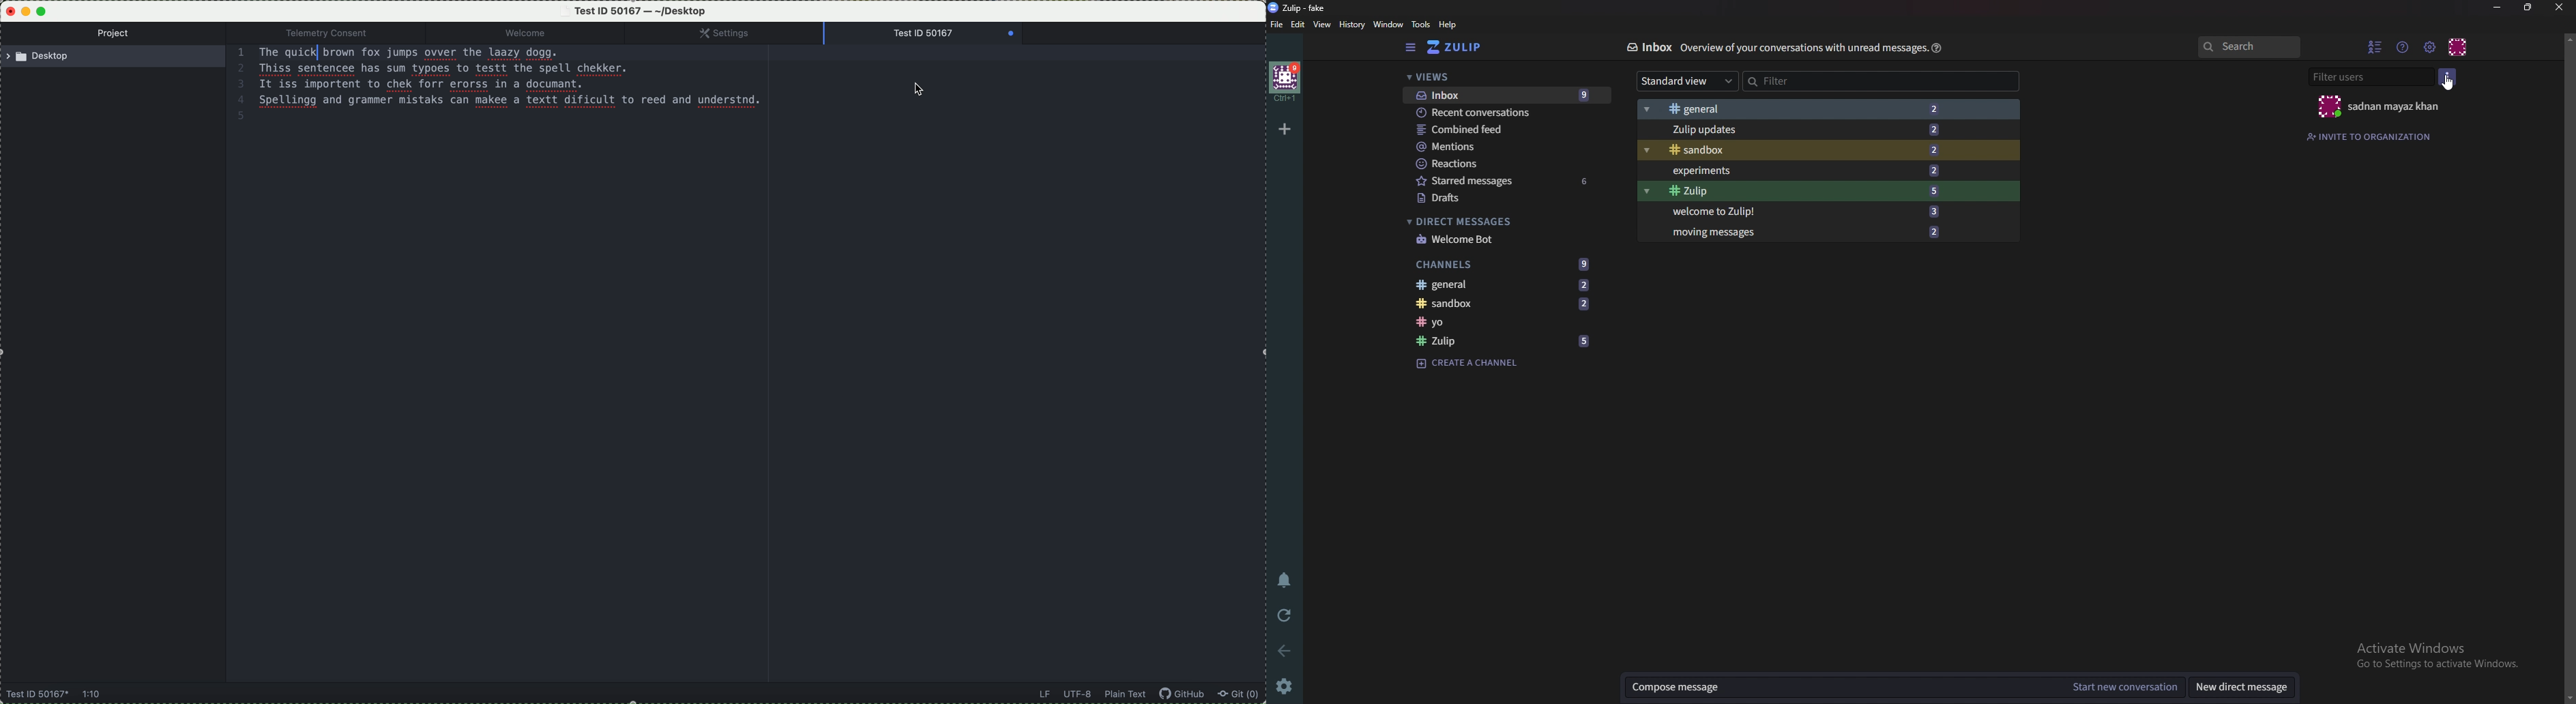 The image size is (2576, 728). I want to click on mouse, so click(921, 89).